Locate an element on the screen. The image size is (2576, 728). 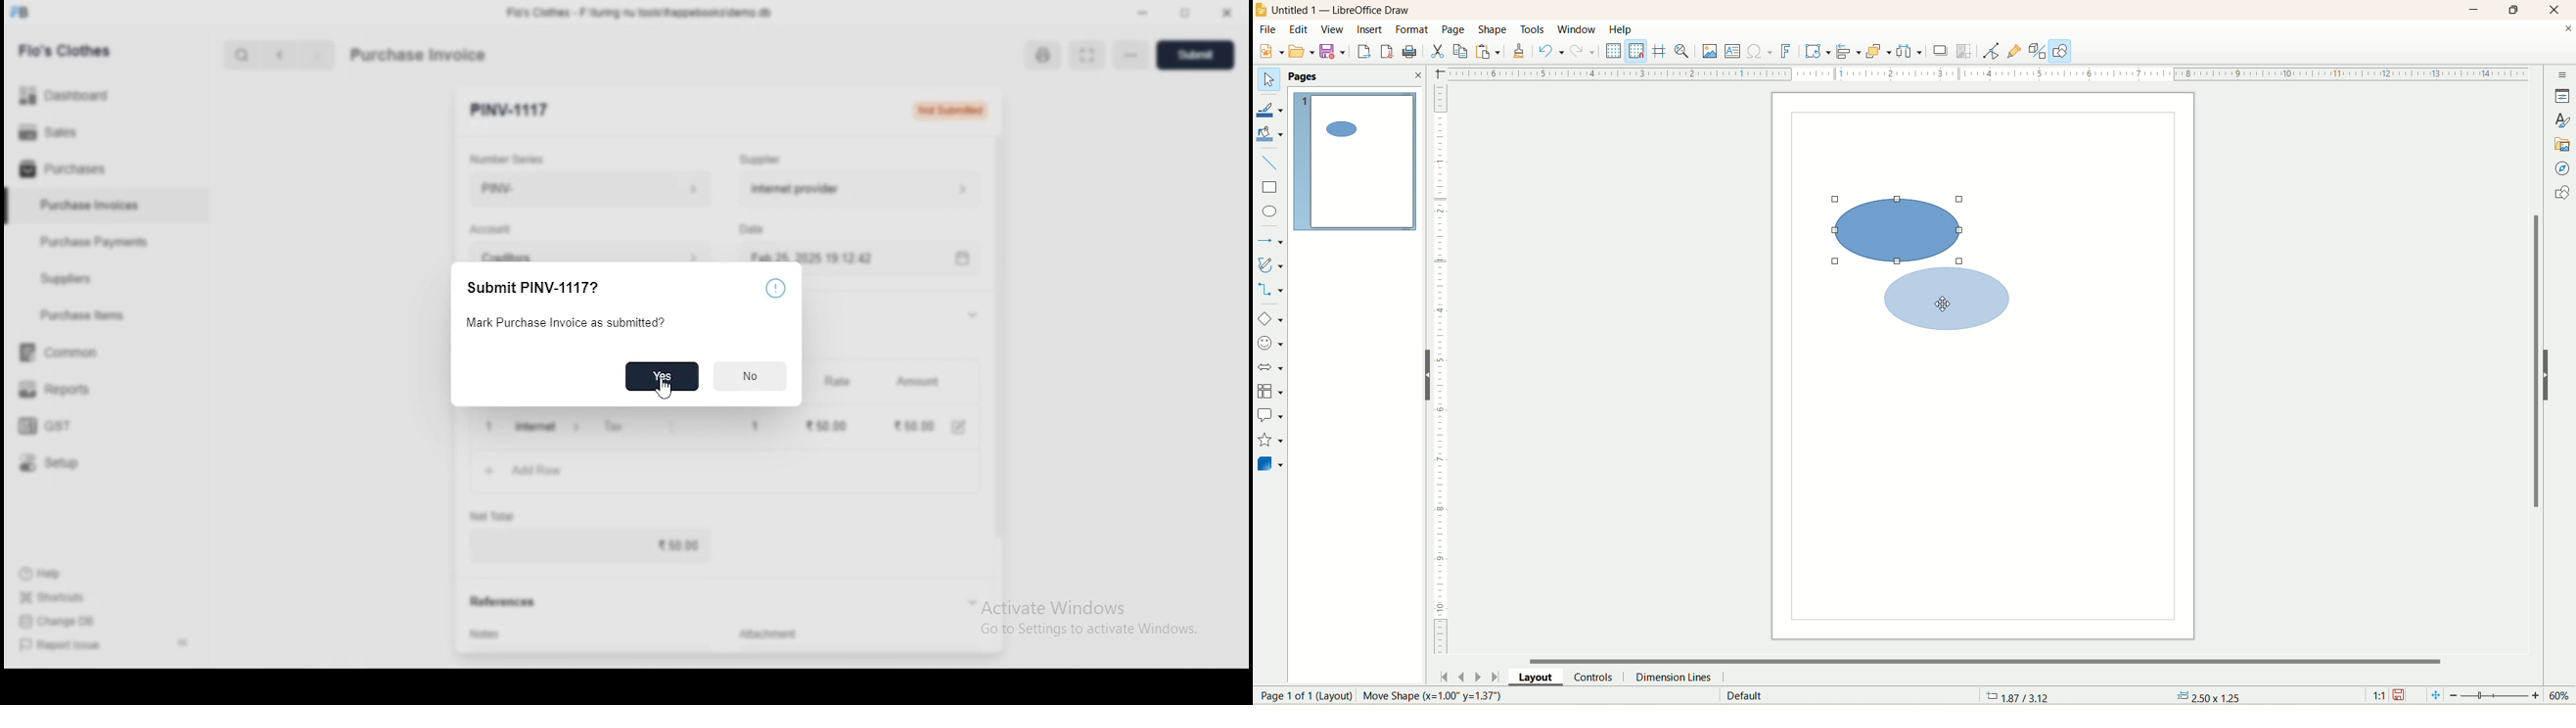
select is located at coordinates (1269, 80).